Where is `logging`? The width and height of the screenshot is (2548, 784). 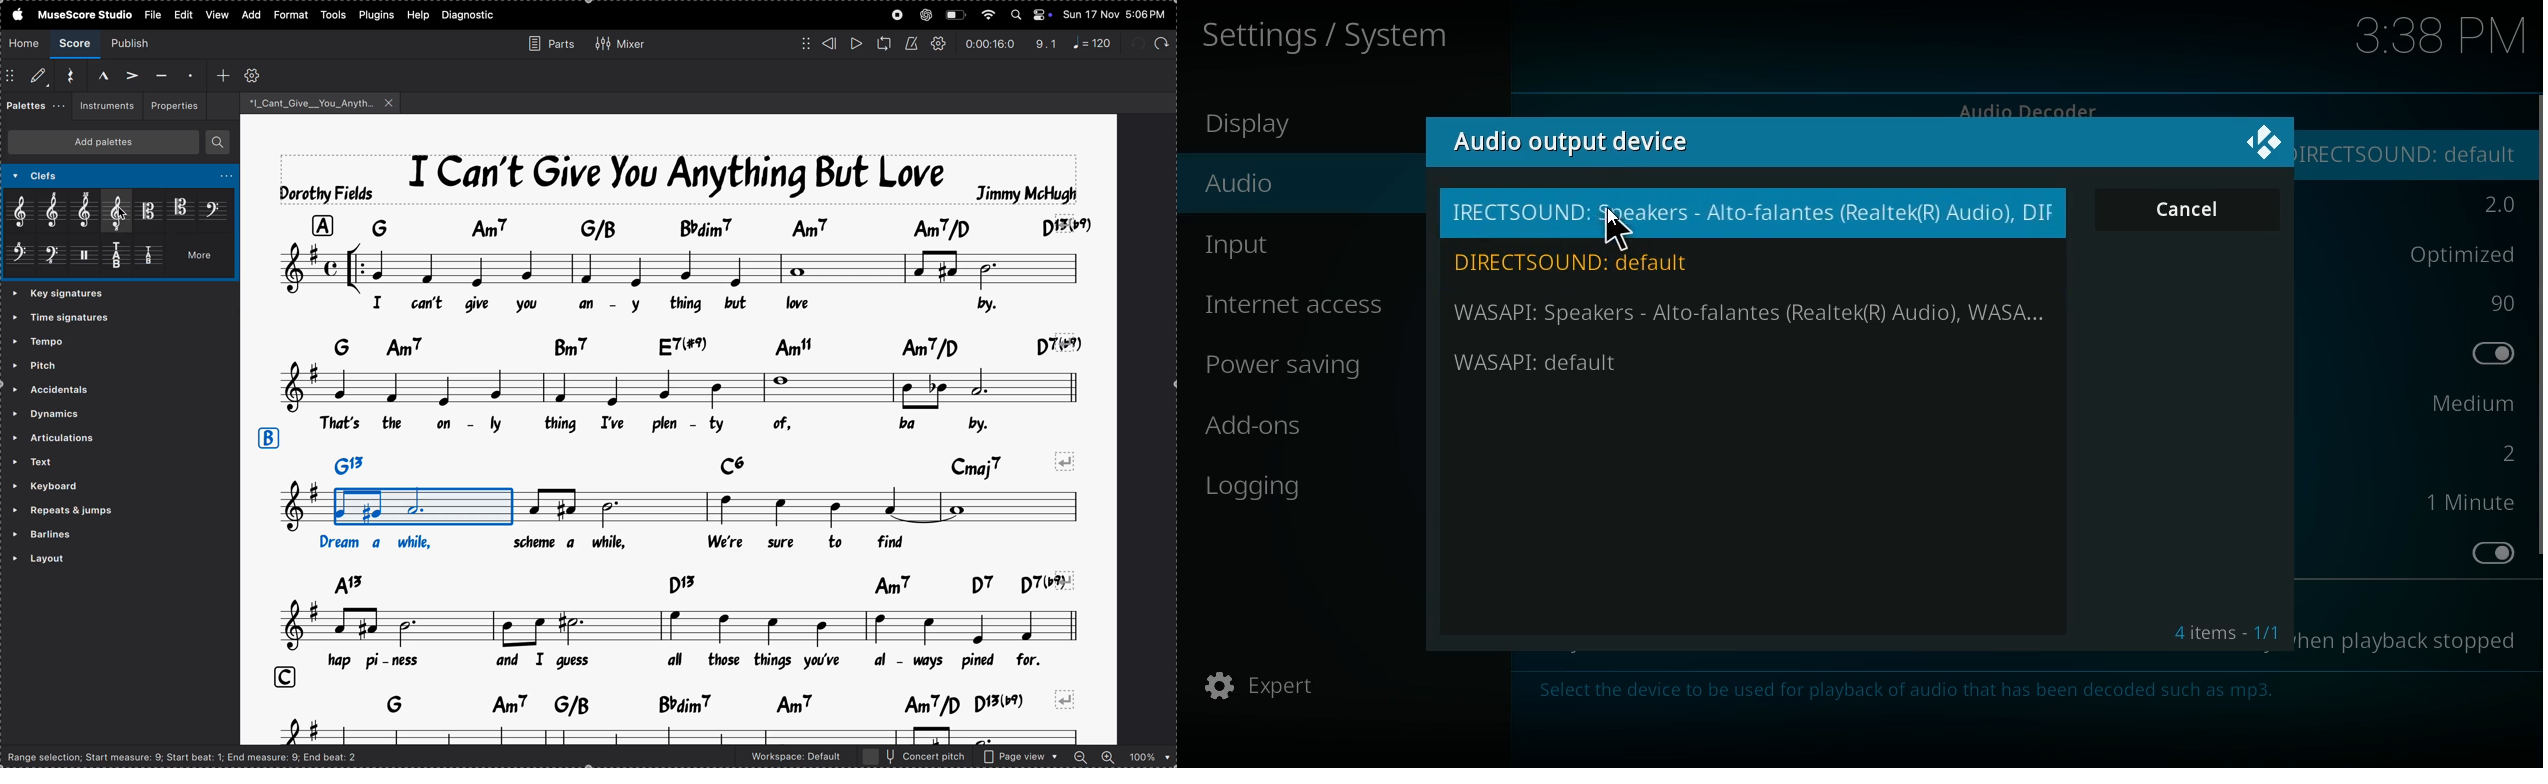
logging is located at coordinates (1313, 482).